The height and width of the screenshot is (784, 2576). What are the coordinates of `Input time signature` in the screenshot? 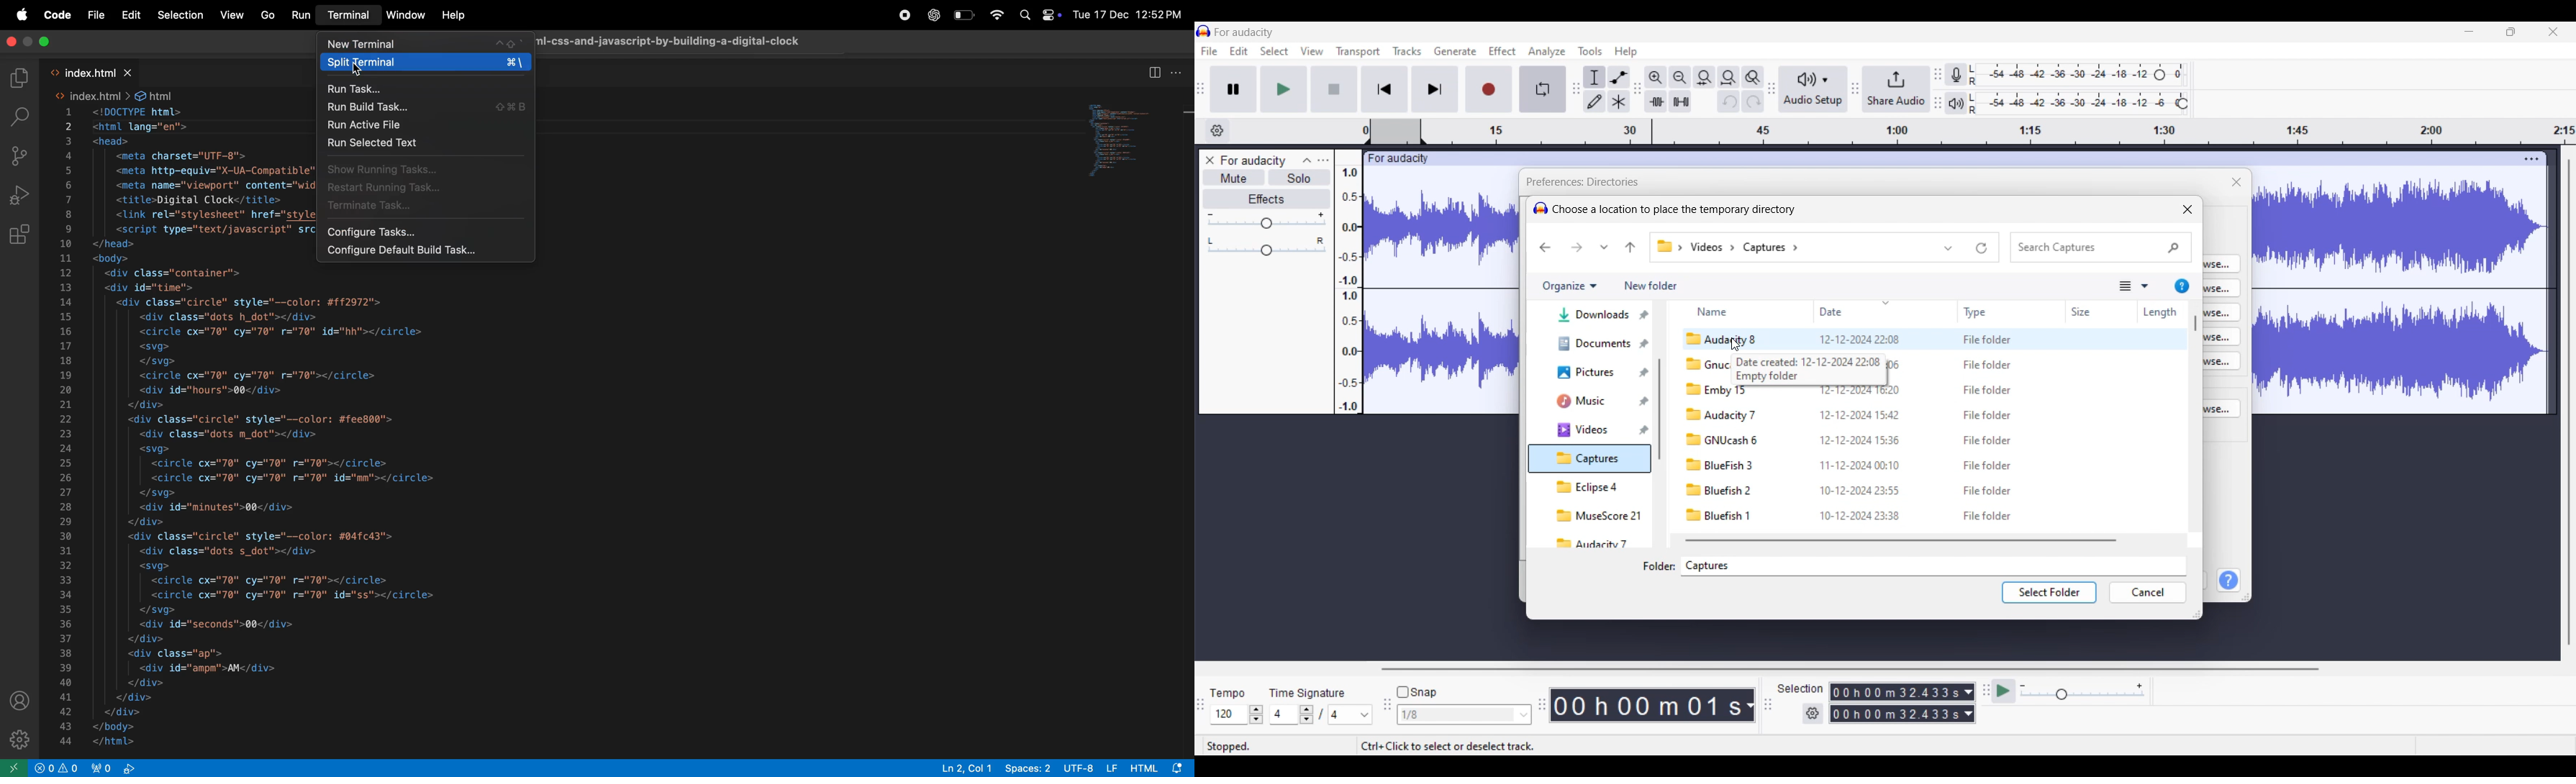 It's located at (1284, 714).